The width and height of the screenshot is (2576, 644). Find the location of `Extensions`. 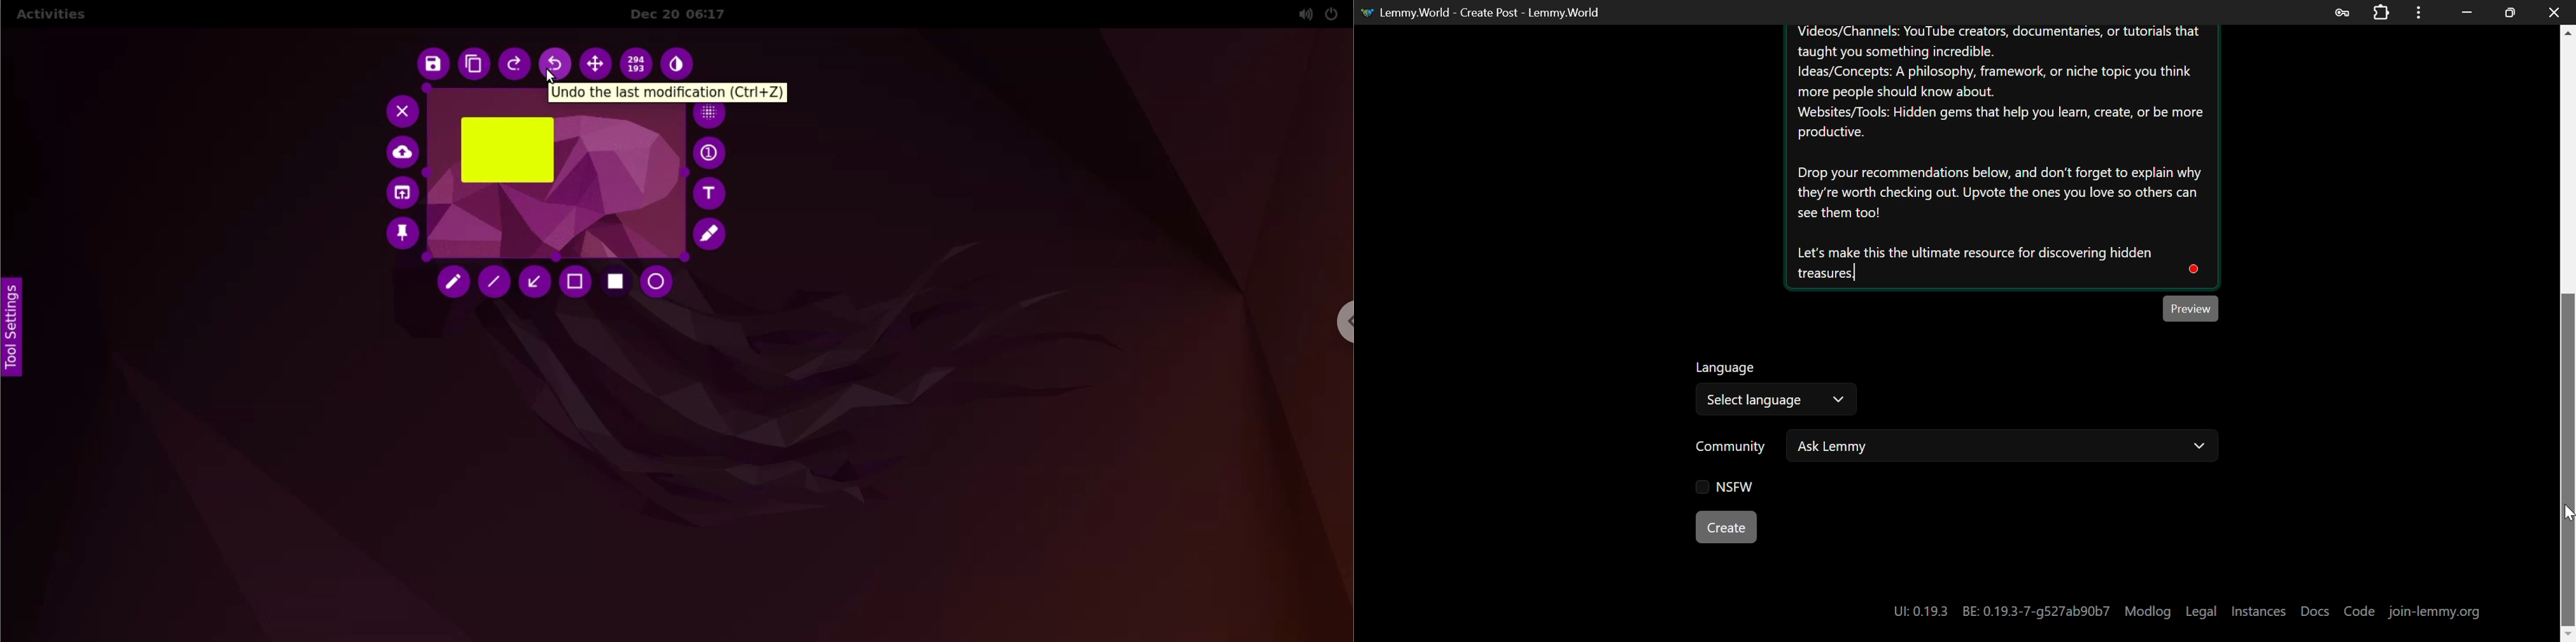

Extensions is located at coordinates (2381, 11).